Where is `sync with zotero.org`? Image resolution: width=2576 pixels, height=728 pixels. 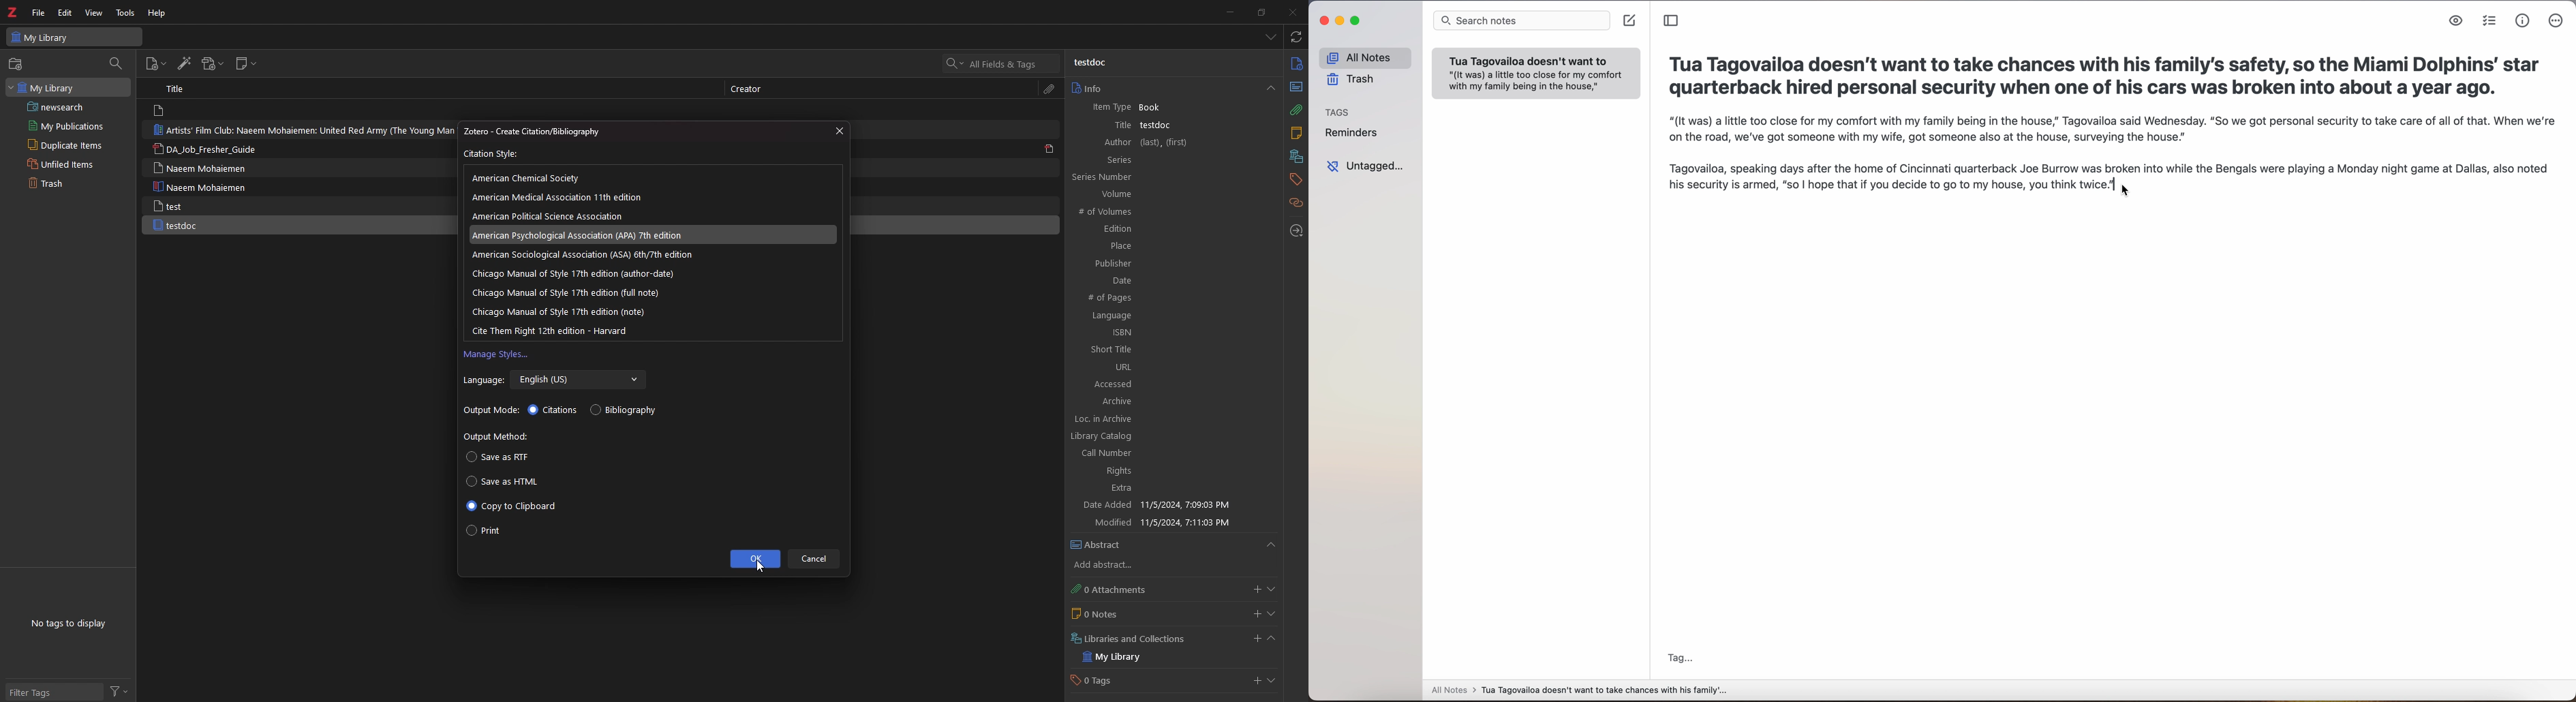
sync with zotero.org is located at coordinates (1297, 36).